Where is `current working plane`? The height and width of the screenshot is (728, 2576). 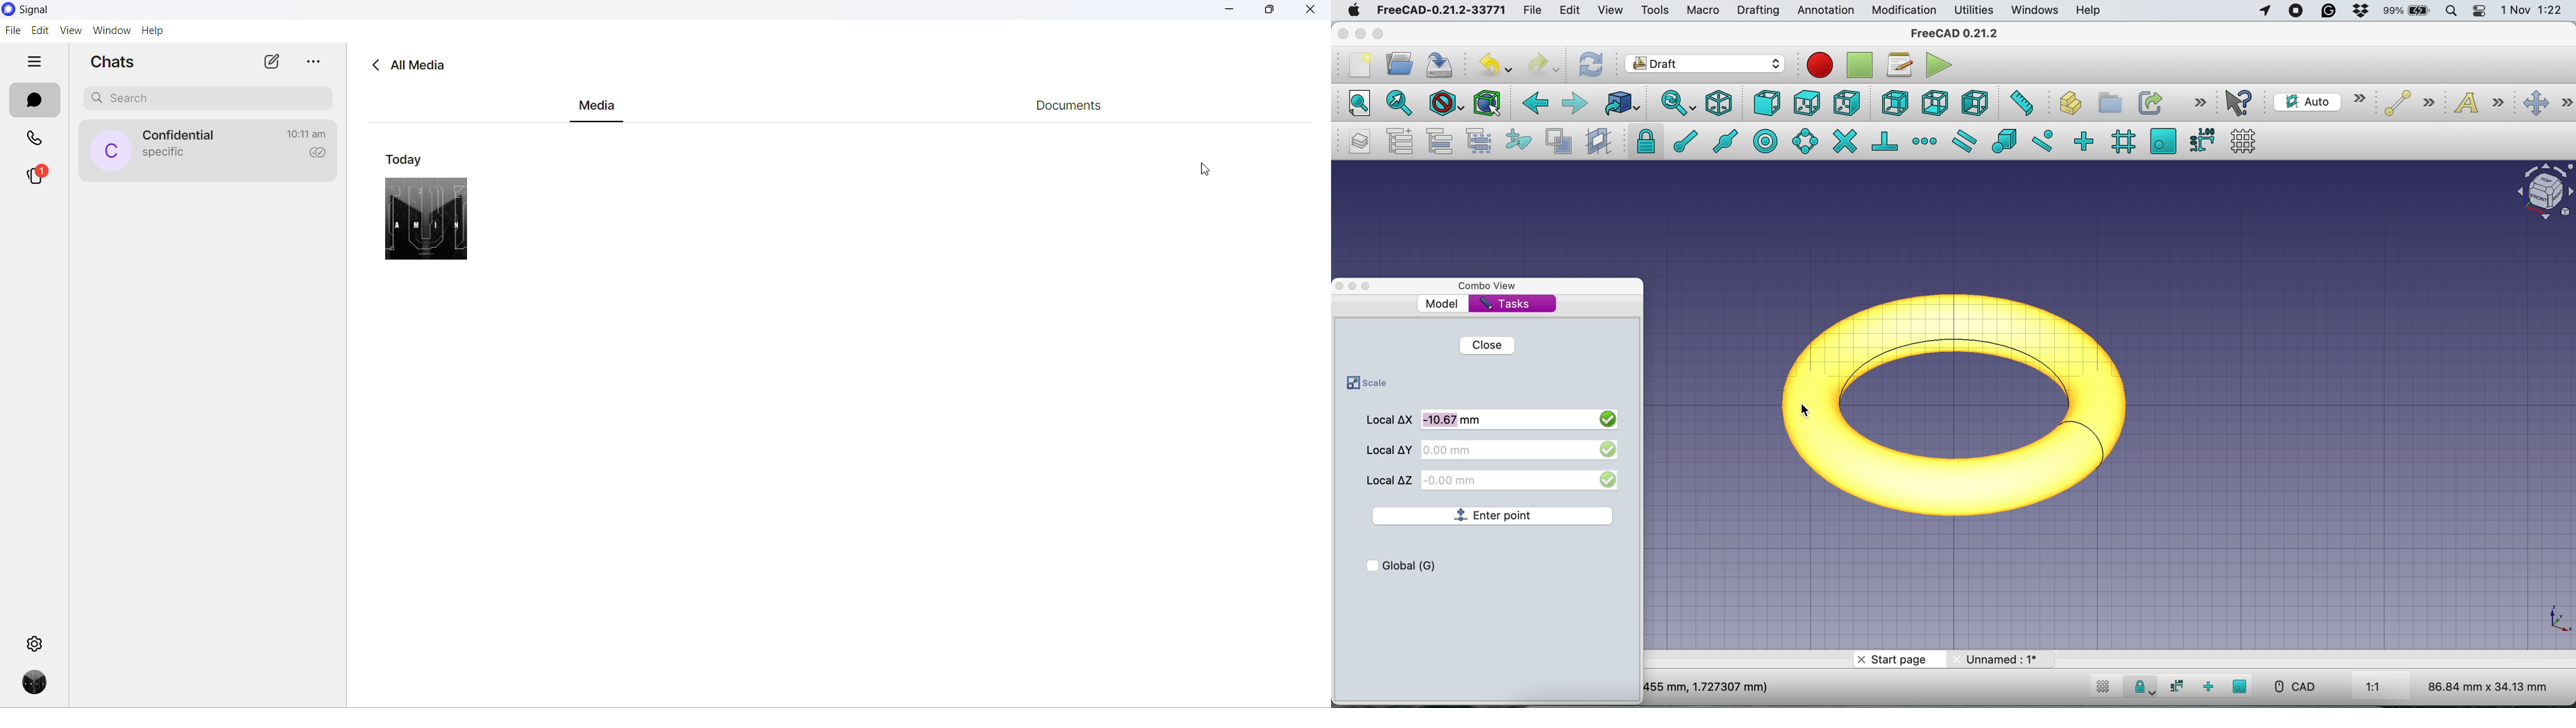 current working plane is located at coordinates (2319, 101).